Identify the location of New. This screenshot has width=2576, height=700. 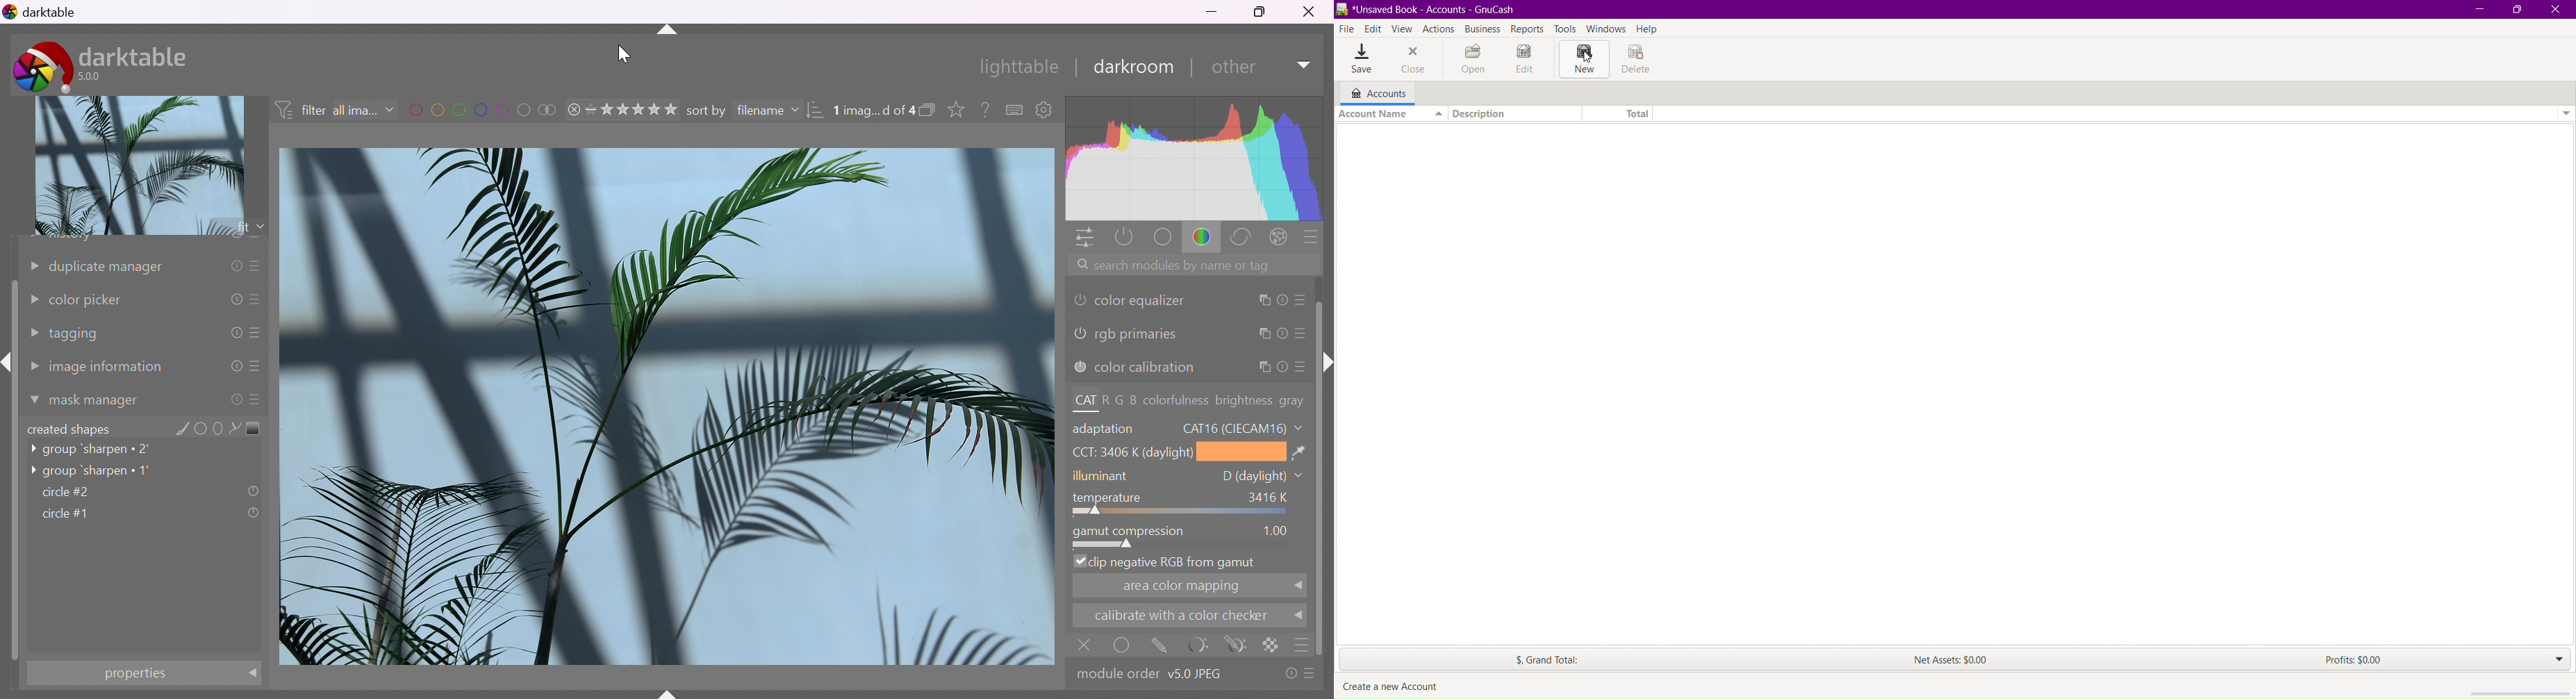
(1582, 60).